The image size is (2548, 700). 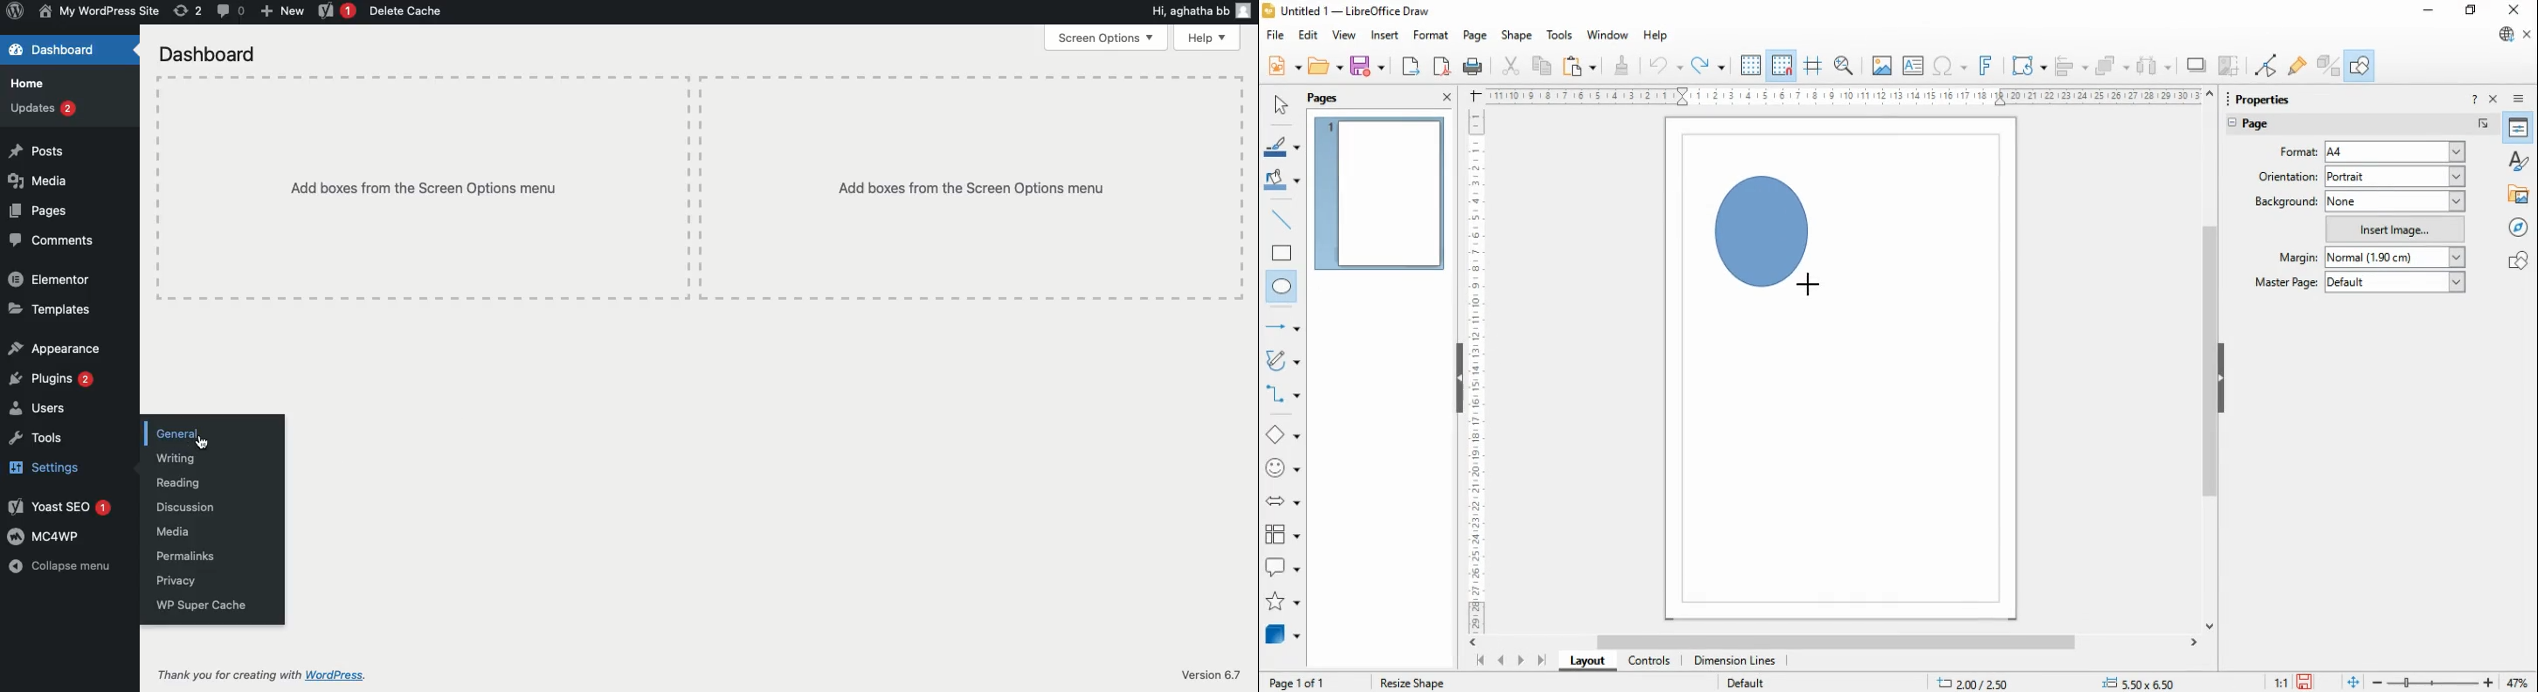 I want to click on Posts, so click(x=35, y=150).